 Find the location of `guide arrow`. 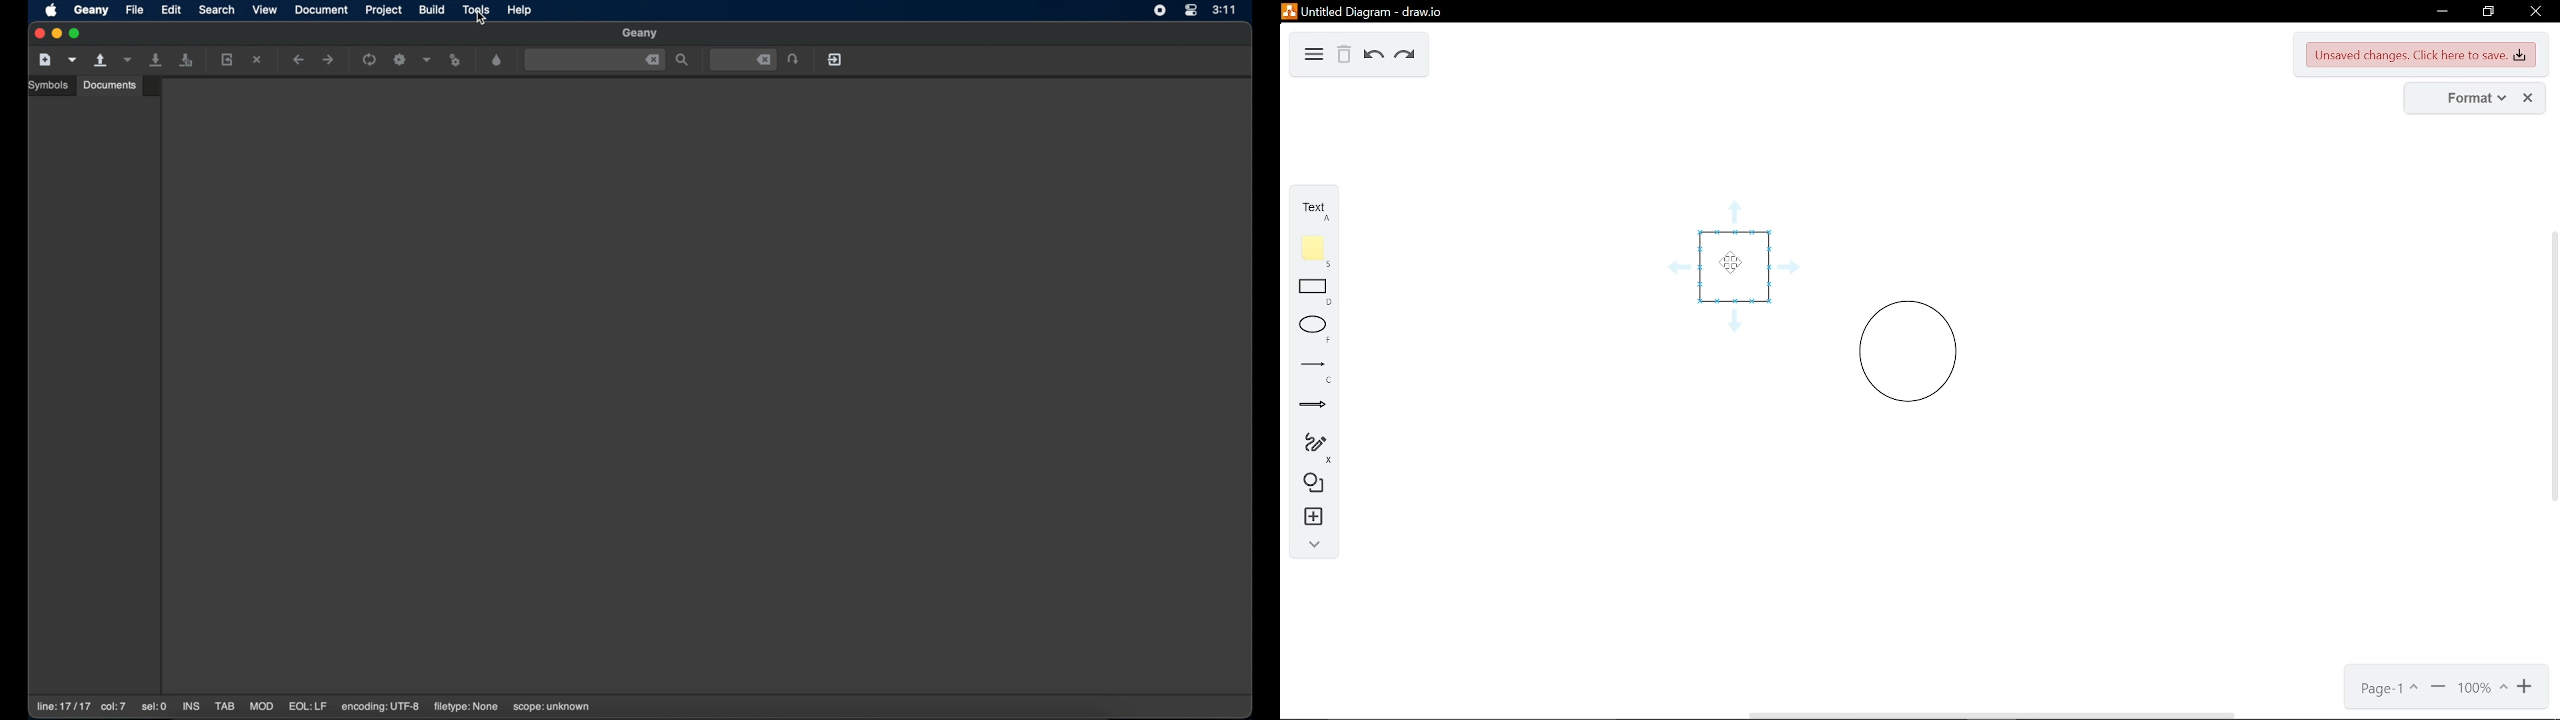

guide arrow is located at coordinates (1734, 213).